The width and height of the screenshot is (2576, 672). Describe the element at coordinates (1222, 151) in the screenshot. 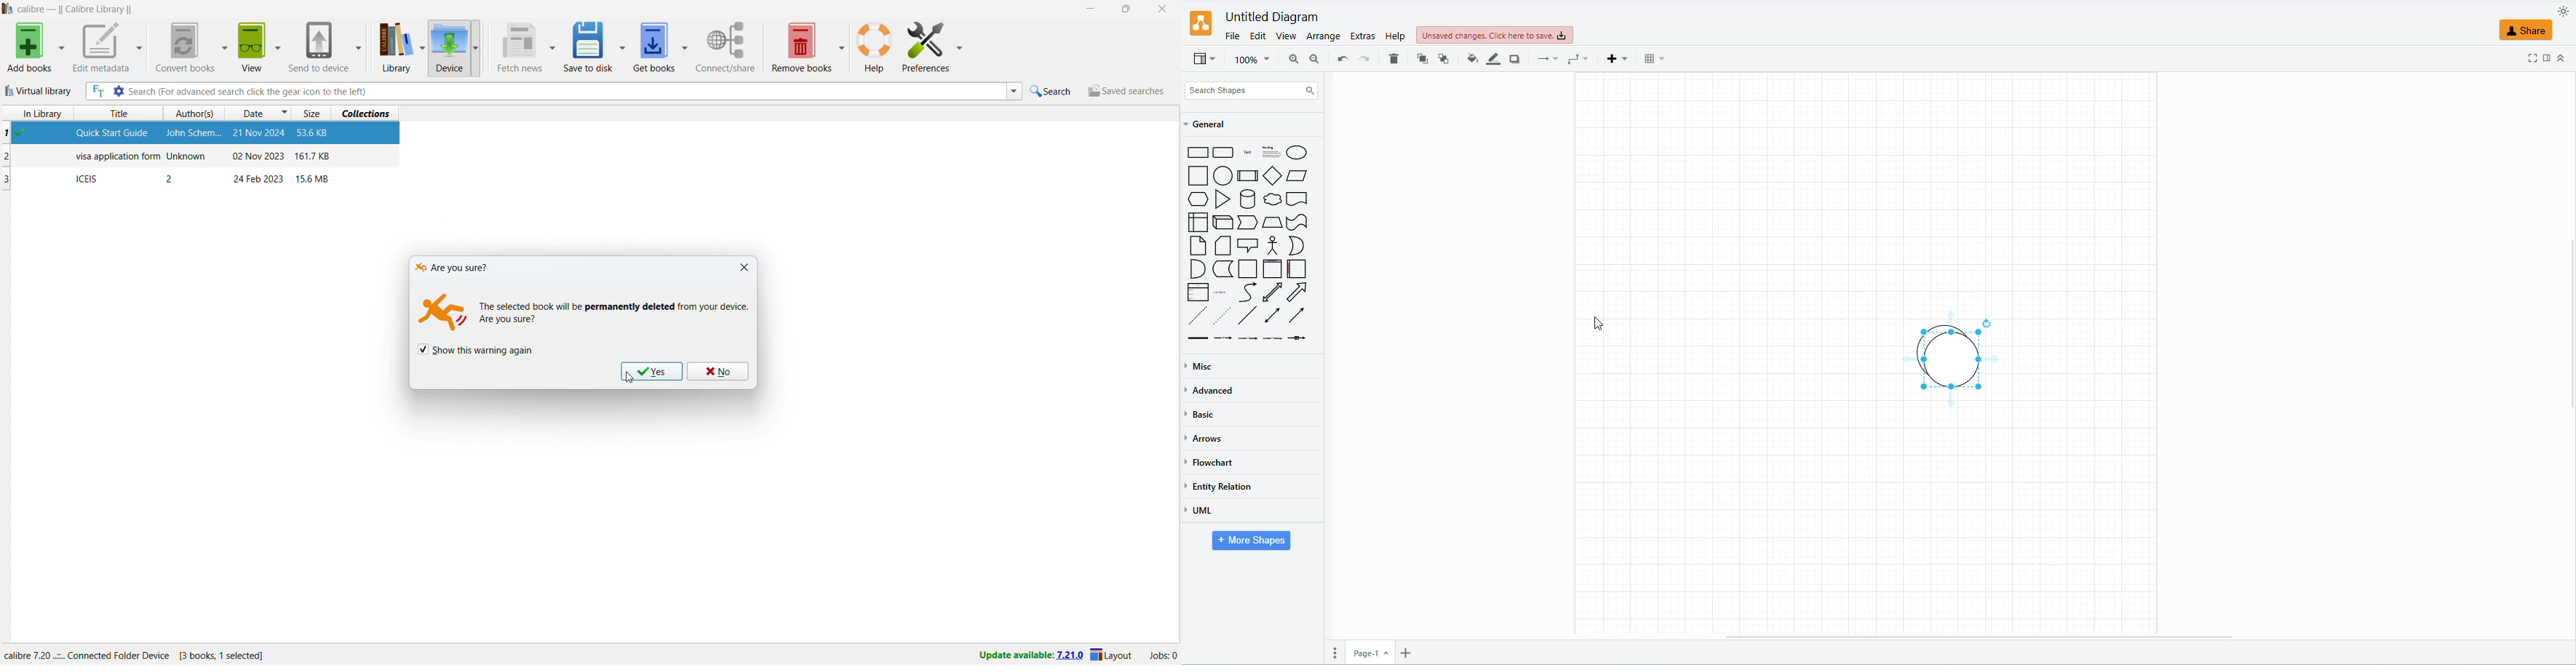

I see `ROUND RECTANGLE` at that location.